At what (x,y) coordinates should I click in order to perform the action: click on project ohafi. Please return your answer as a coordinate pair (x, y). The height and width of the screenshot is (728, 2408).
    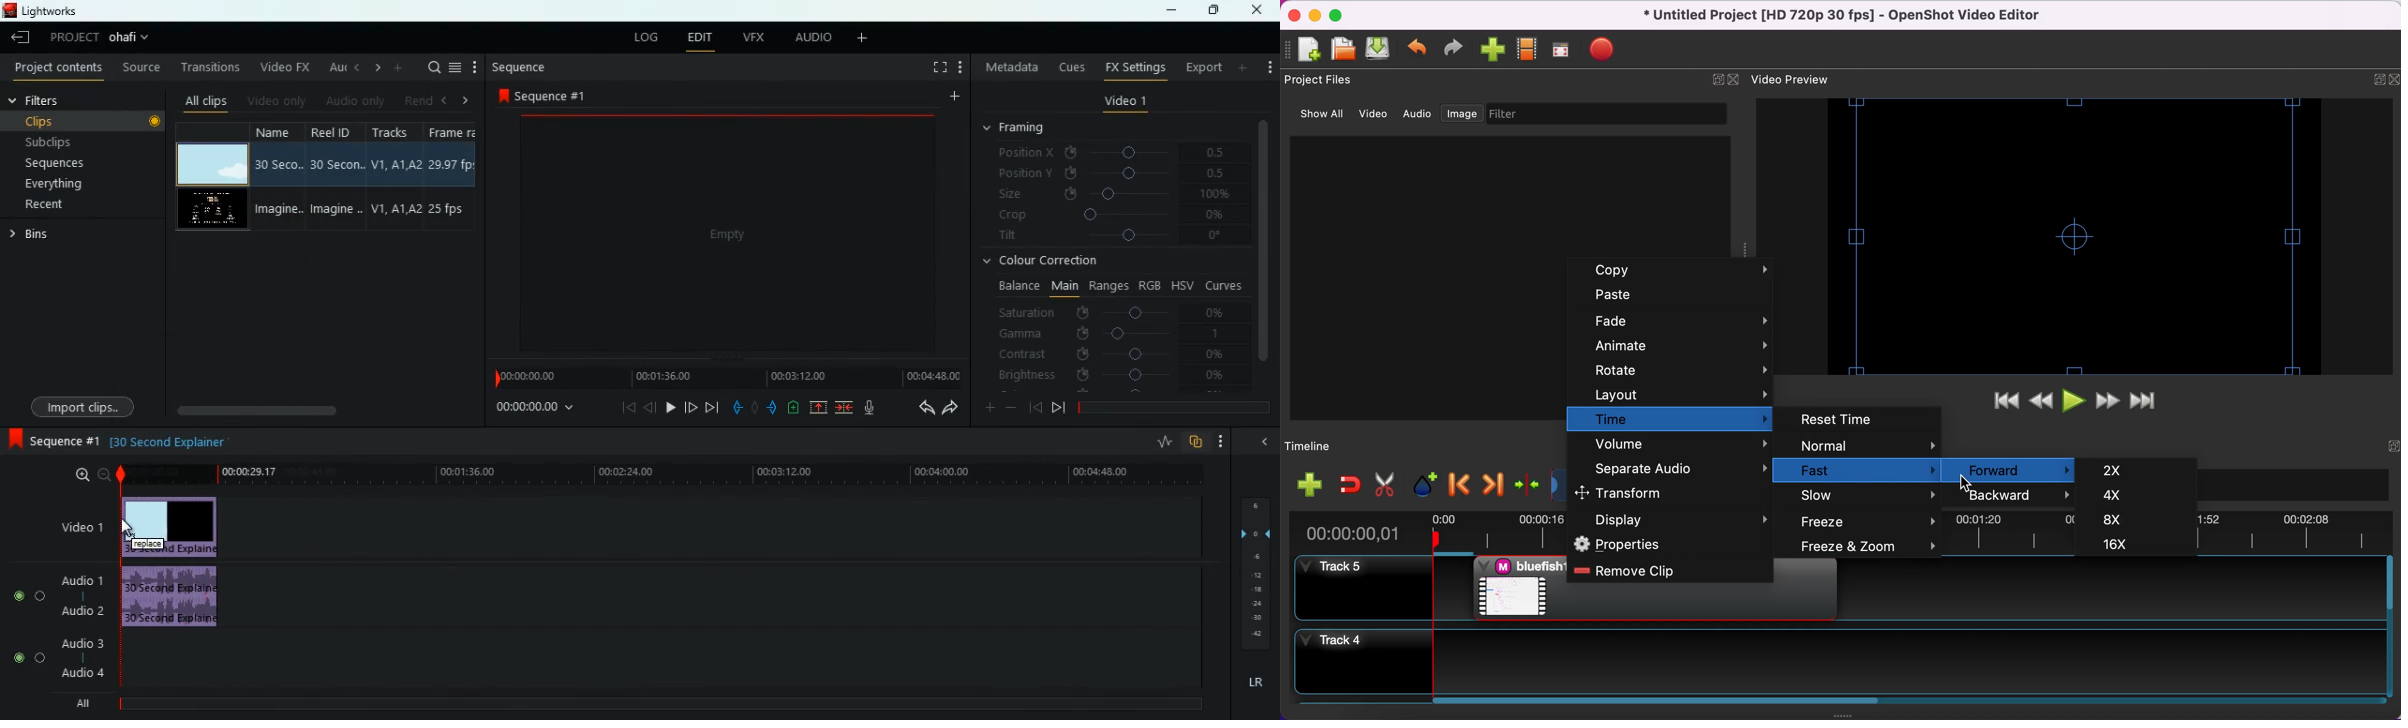
    Looking at the image, I should click on (98, 39).